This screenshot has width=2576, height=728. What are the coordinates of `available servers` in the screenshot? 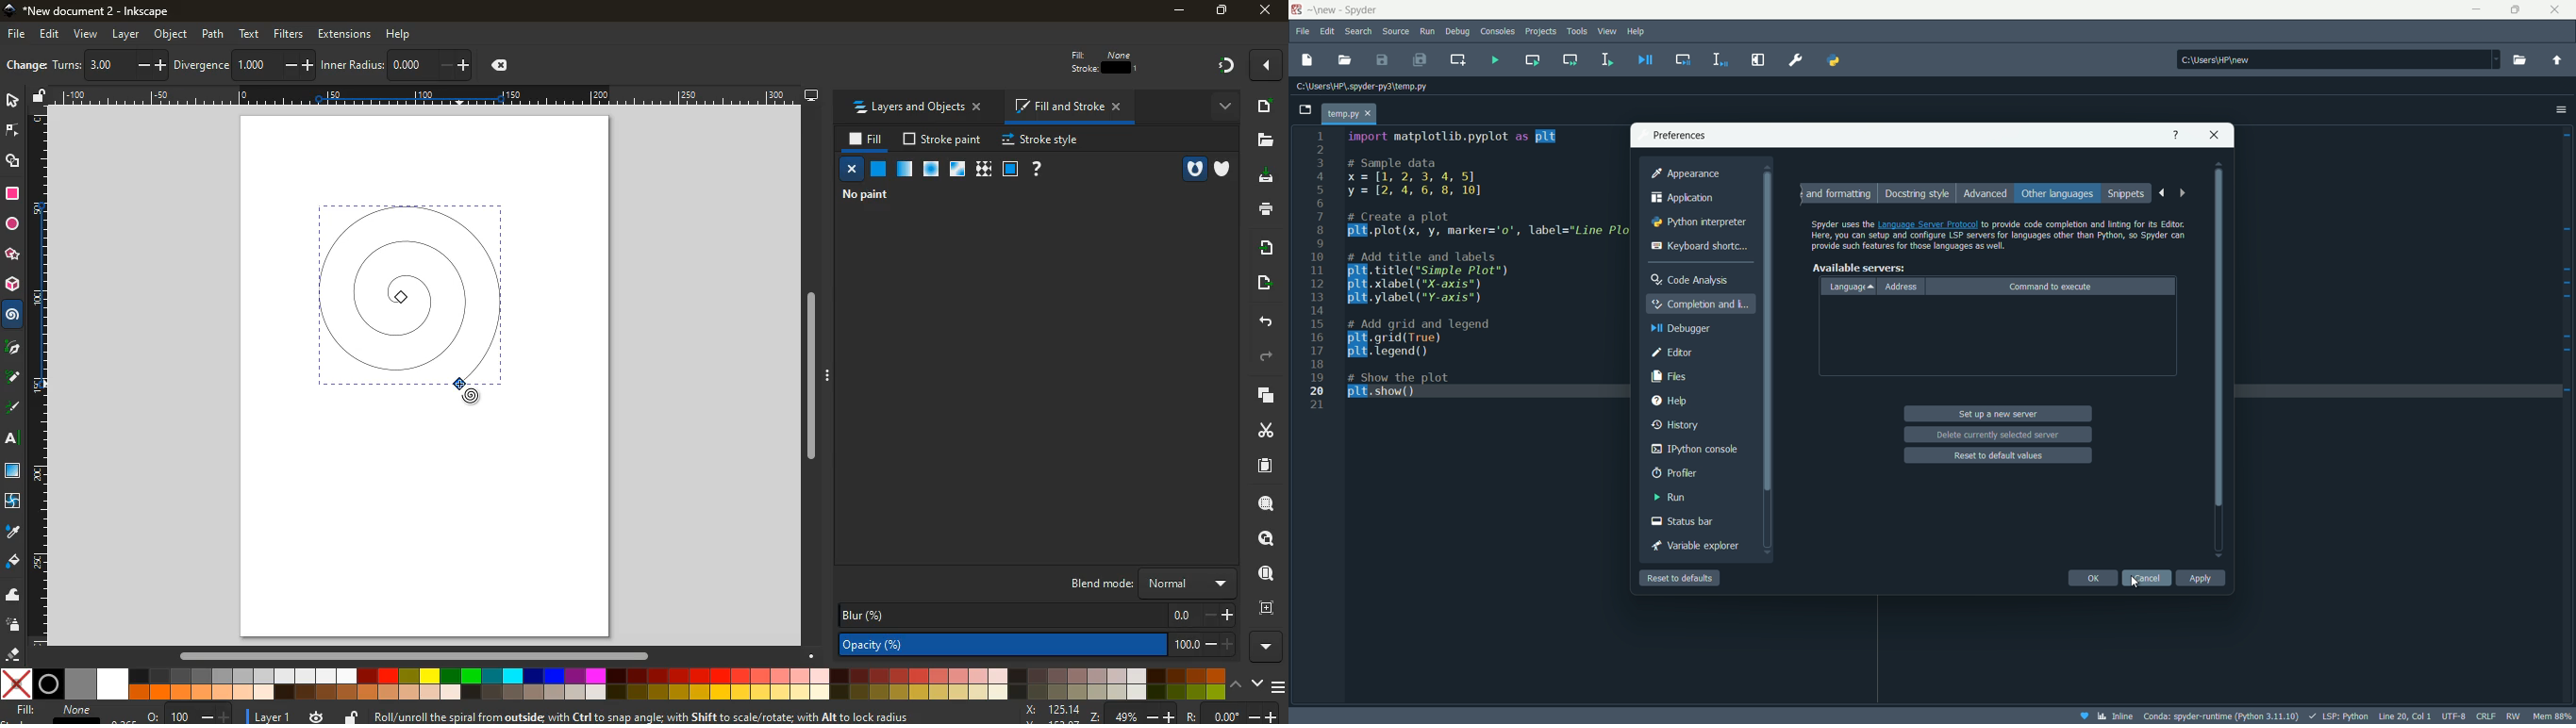 It's located at (1858, 267).